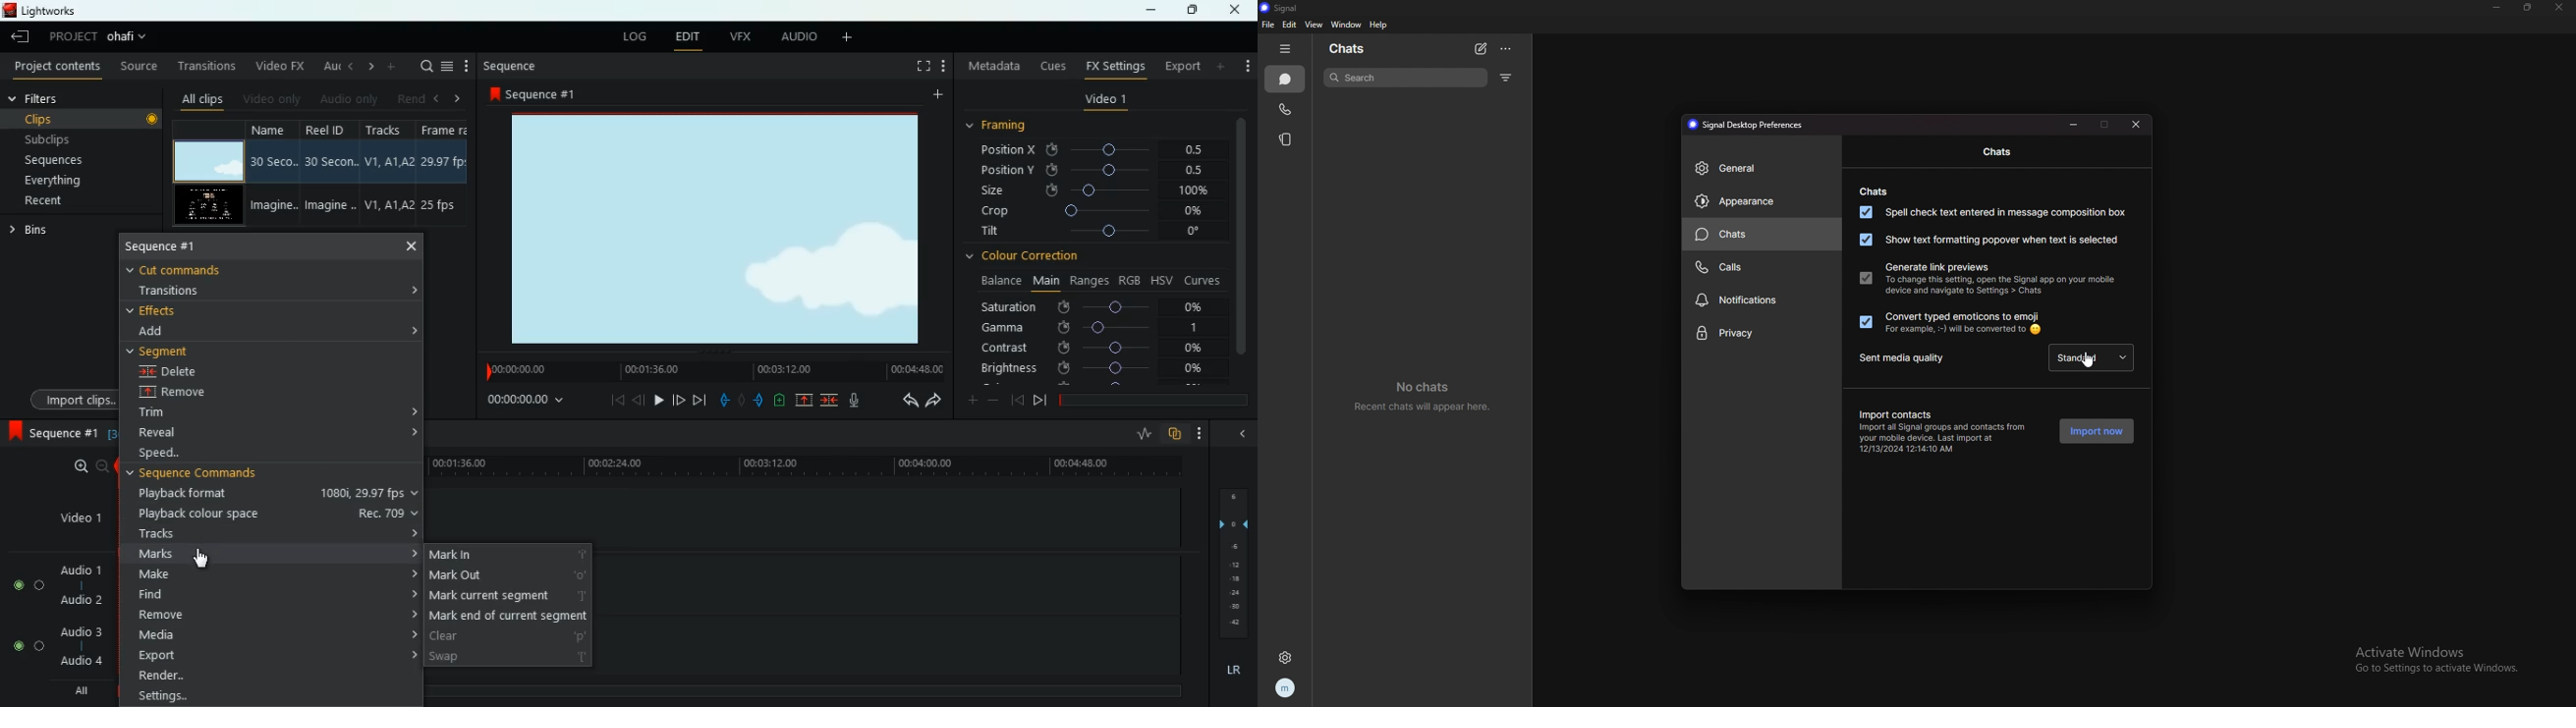 The image size is (2576, 728). Describe the element at coordinates (1090, 282) in the screenshot. I see `ranges` at that location.